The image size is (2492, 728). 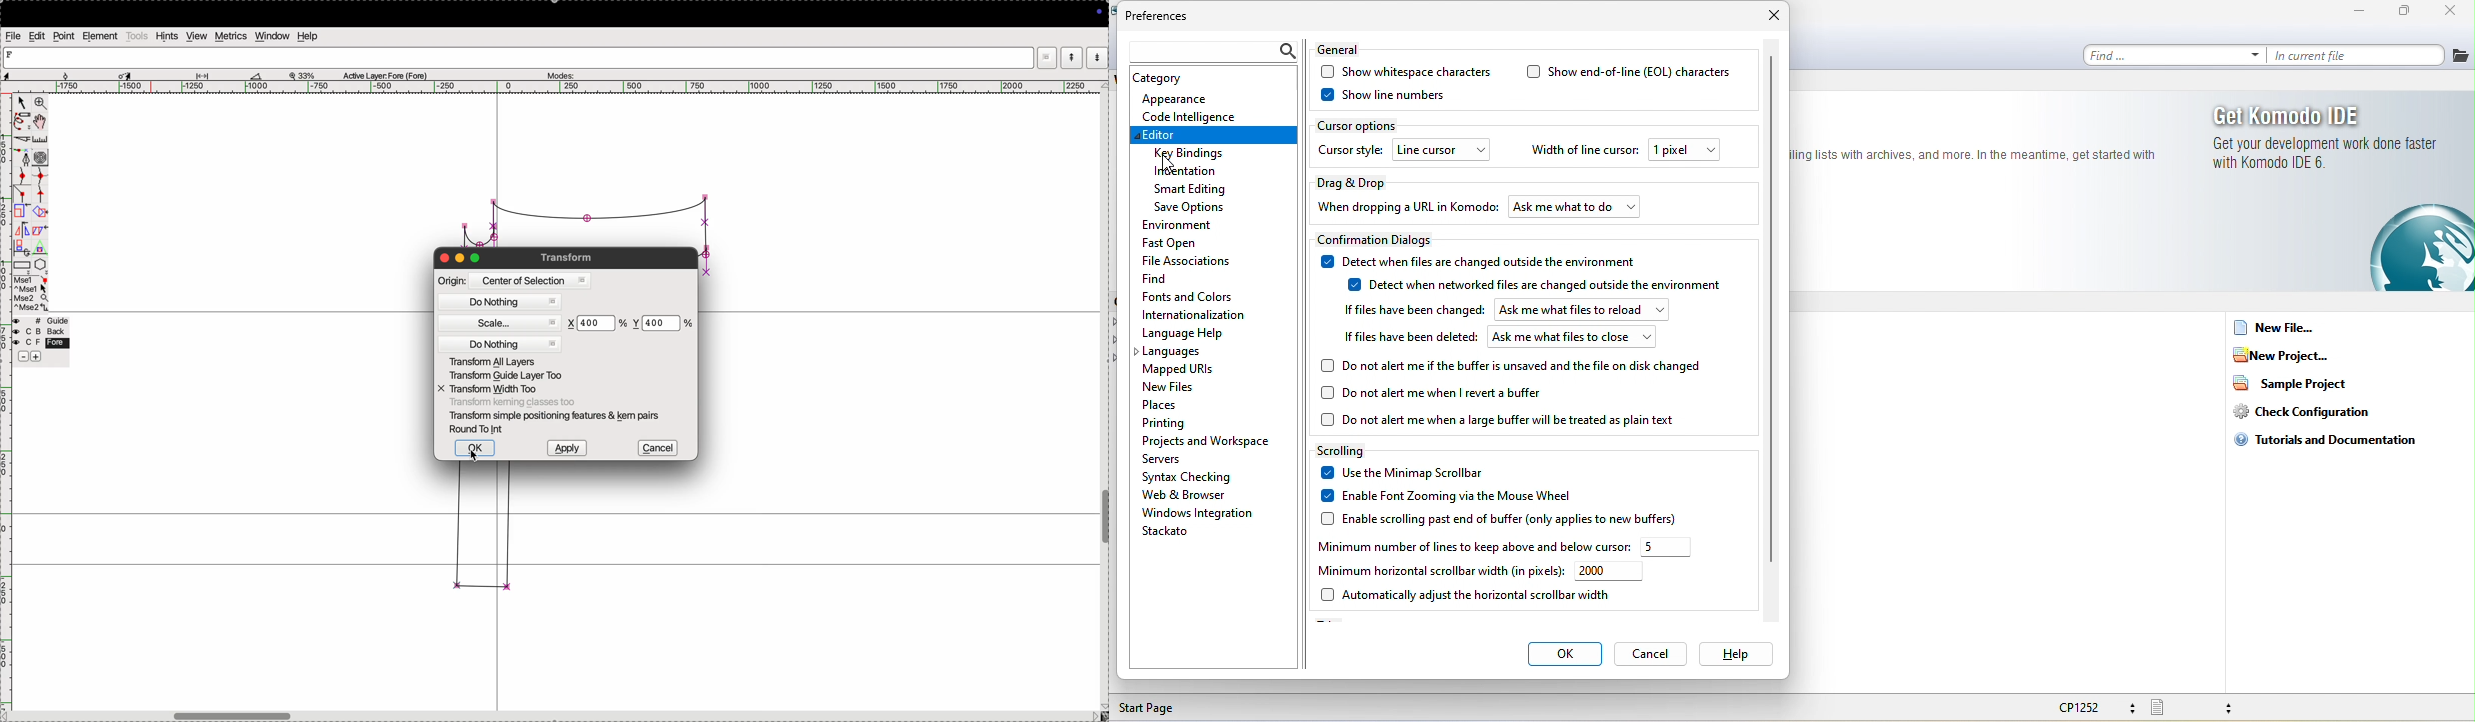 I want to click on 400, so click(x=657, y=321).